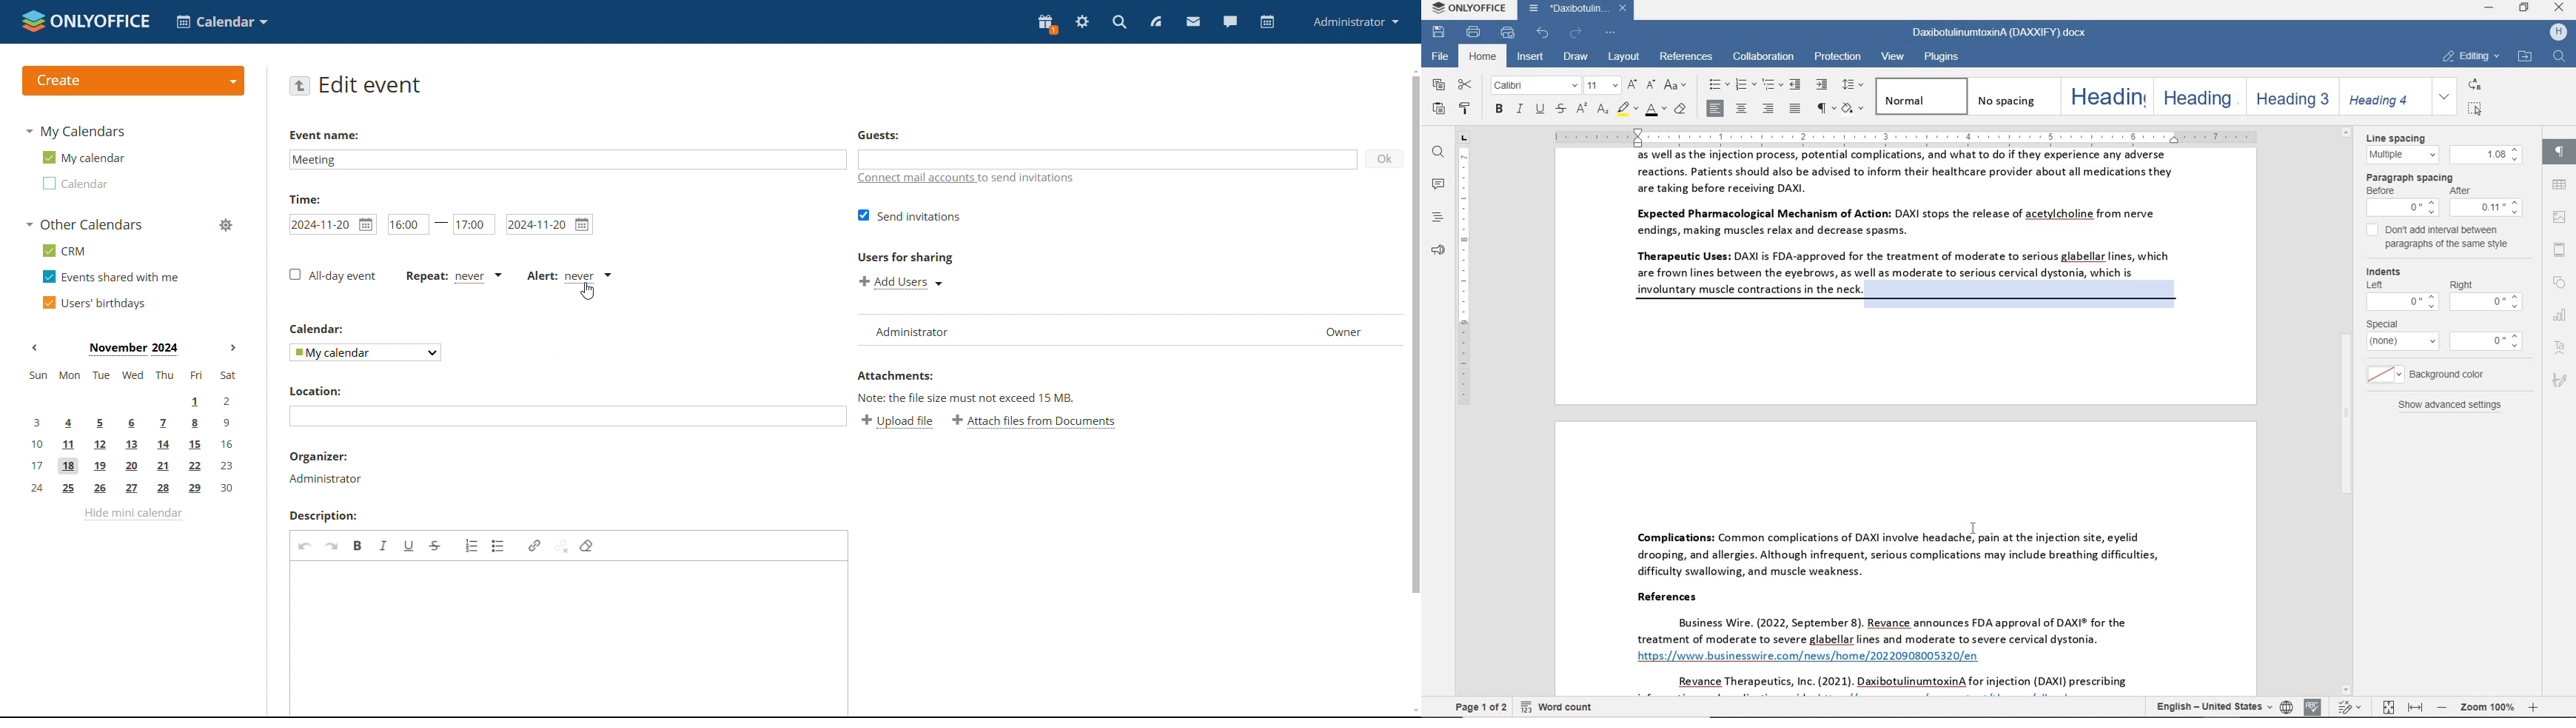 The image size is (2576, 728). Describe the element at coordinates (2443, 287) in the screenshot. I see `Indents` at that location.